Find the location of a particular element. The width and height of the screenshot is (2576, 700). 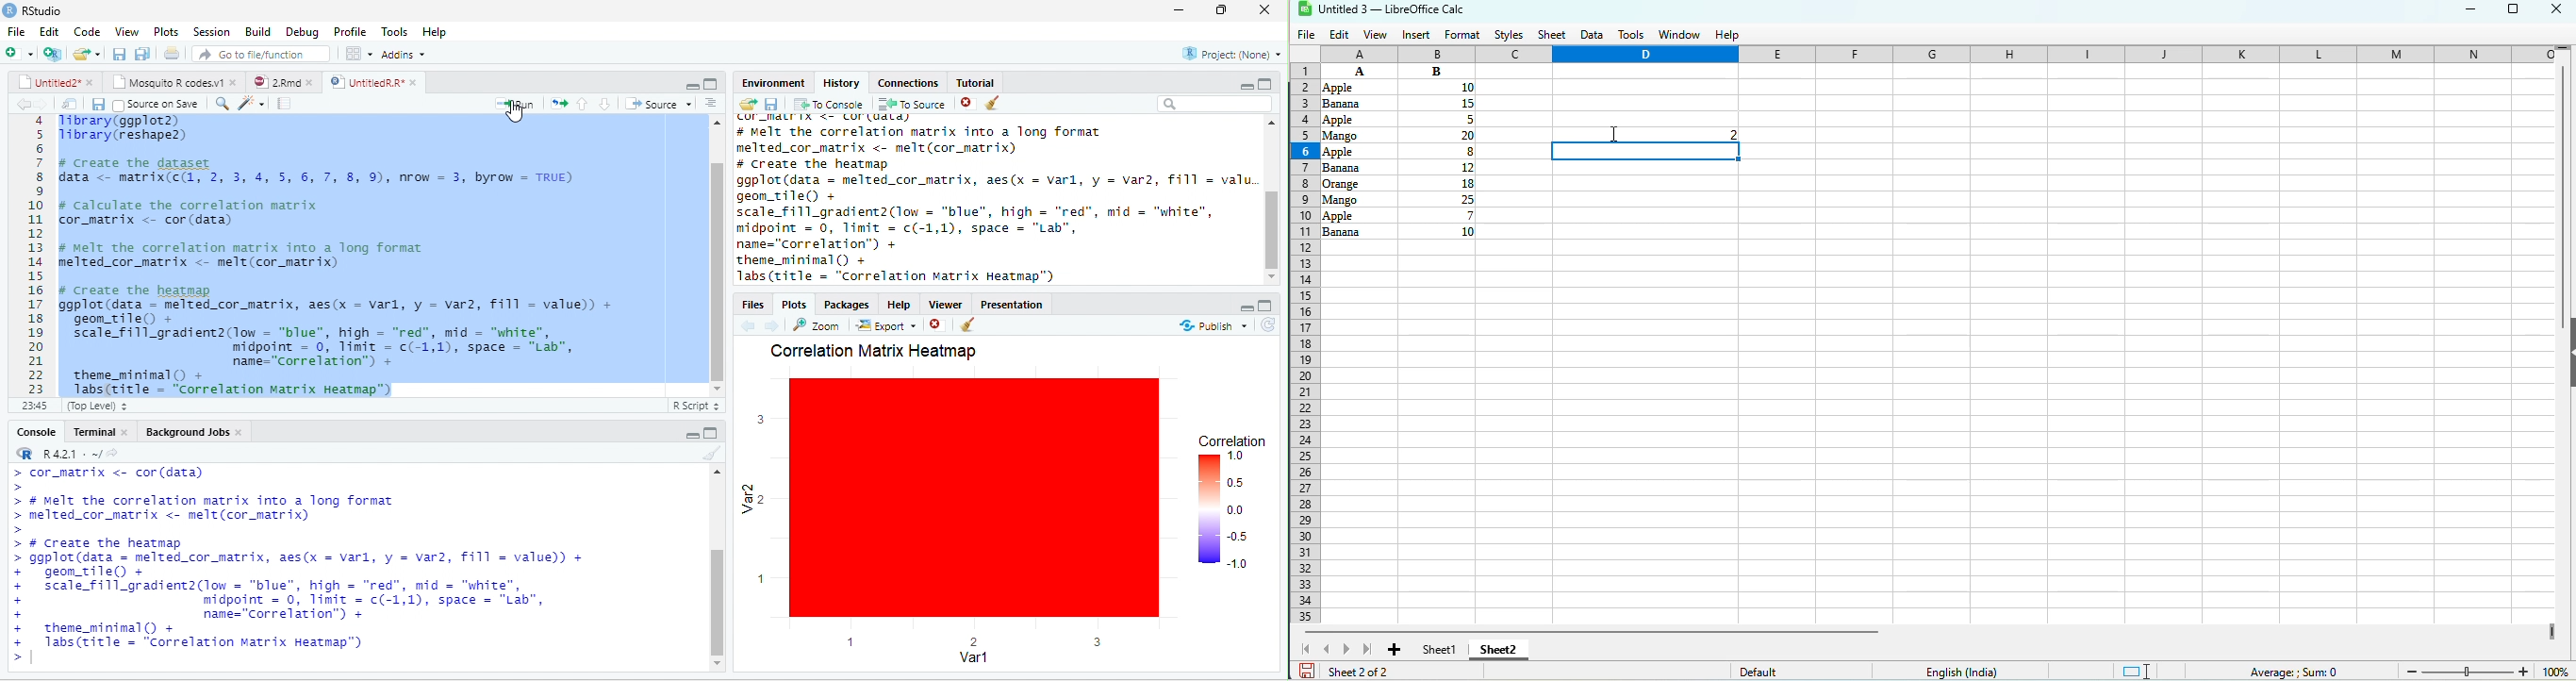

terminal is located at coordinates (104, 431).